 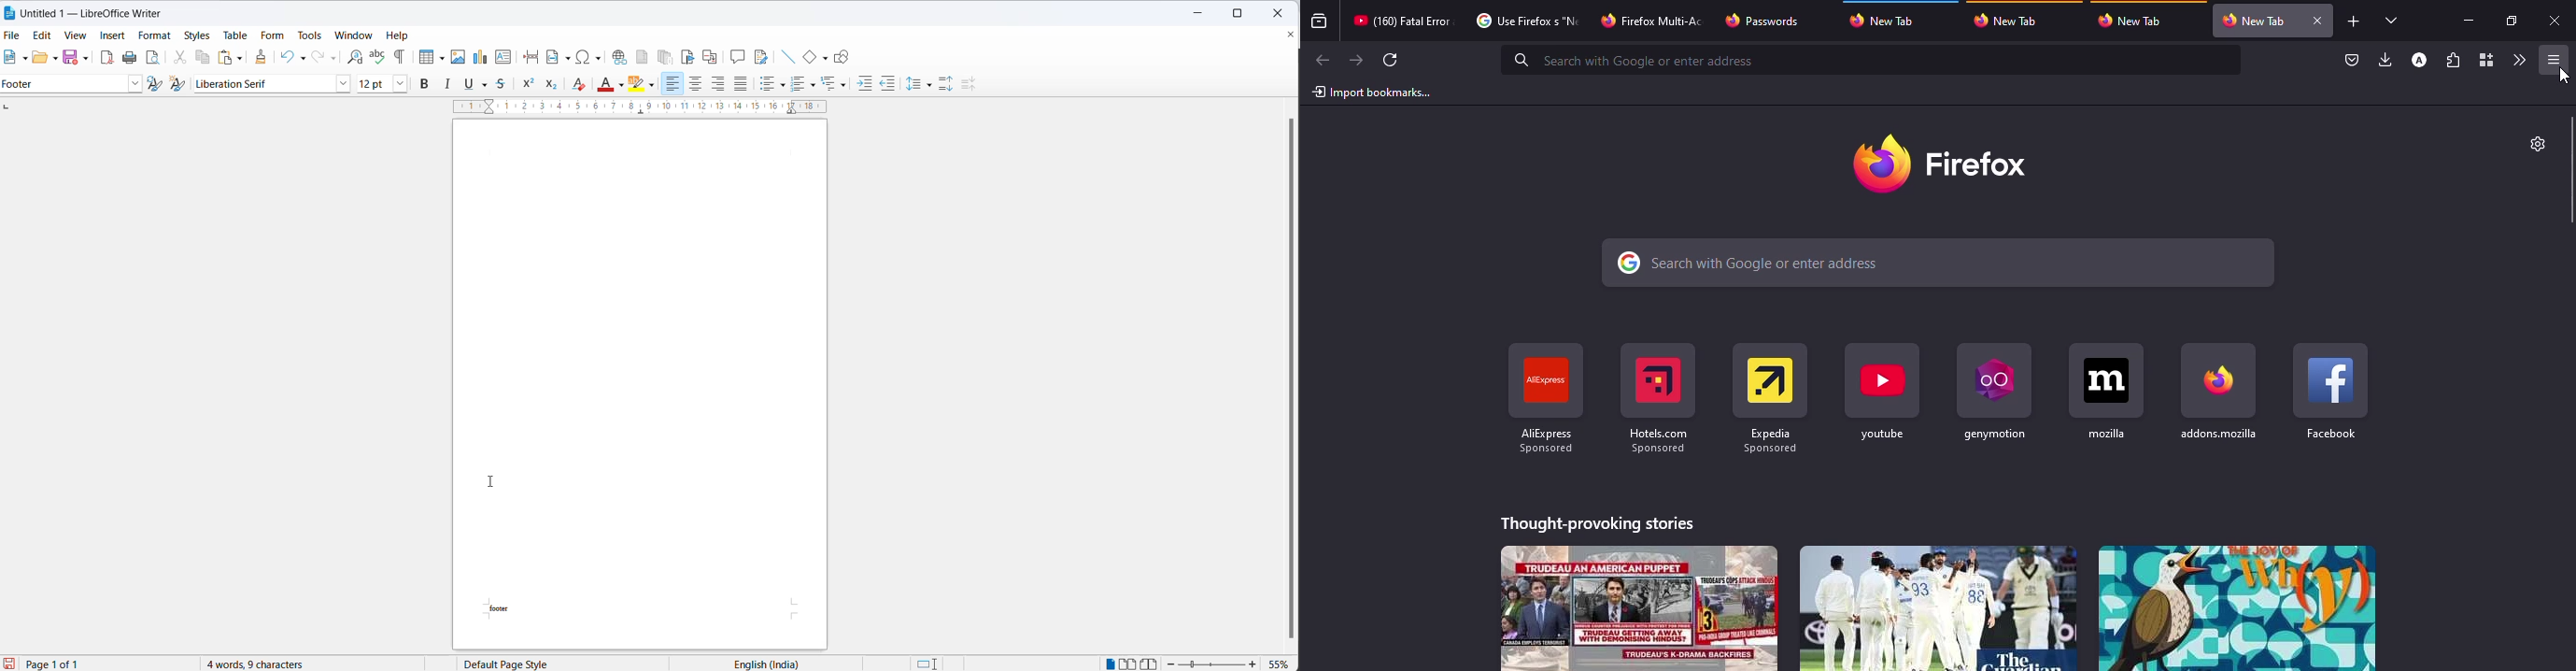 What do you see at coordinates (86, 58) in the screenshot?
I see `save as` at bounding box center [86, 58].